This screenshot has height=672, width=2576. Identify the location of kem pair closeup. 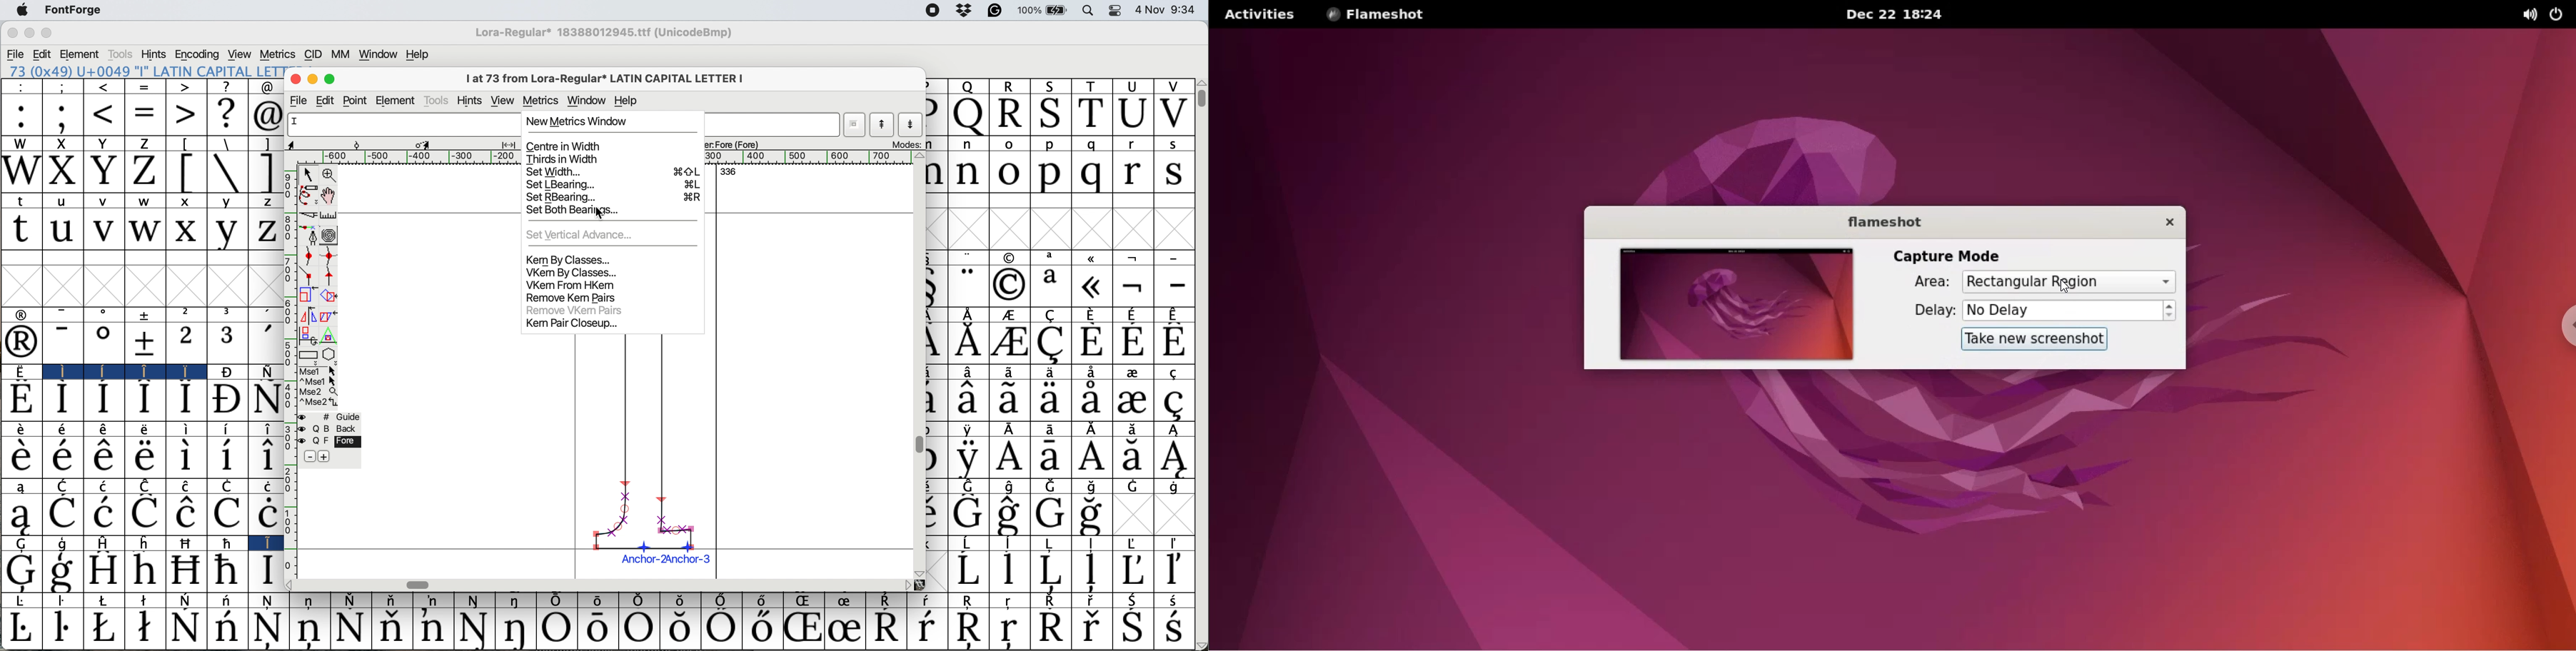
(574, 325).